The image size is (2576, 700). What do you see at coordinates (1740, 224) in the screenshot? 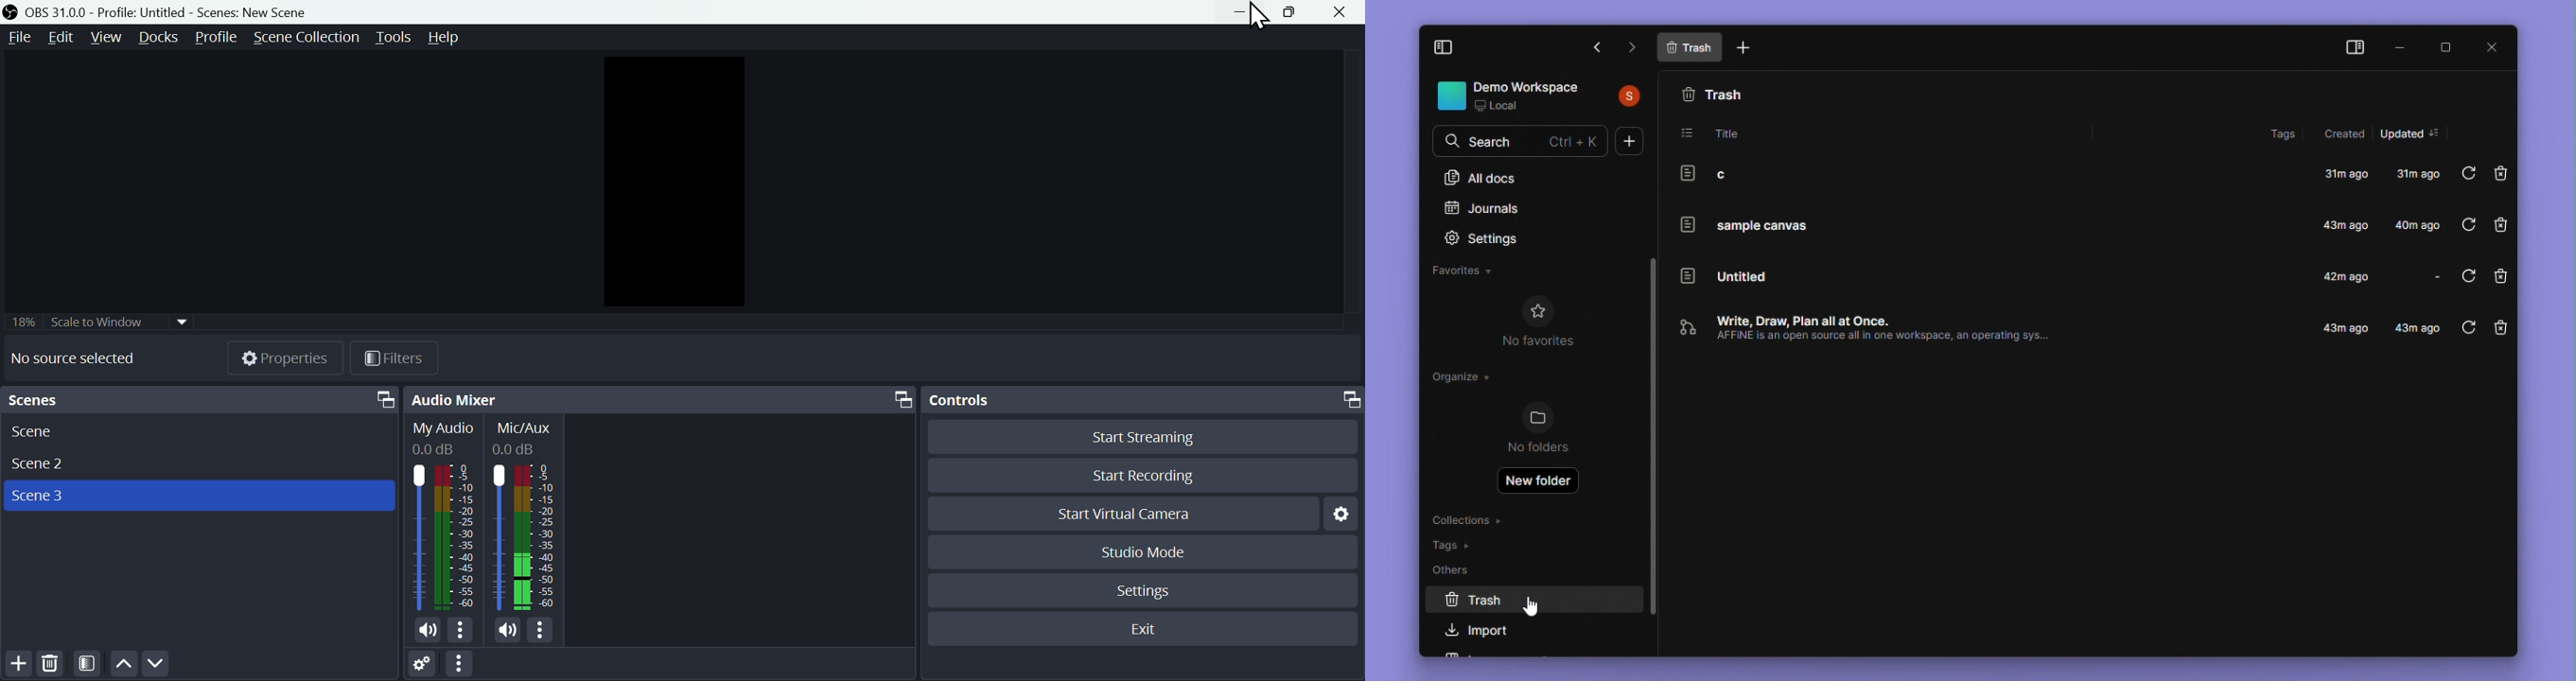
I see `sample canvas` at bounding box center [1740, 224].